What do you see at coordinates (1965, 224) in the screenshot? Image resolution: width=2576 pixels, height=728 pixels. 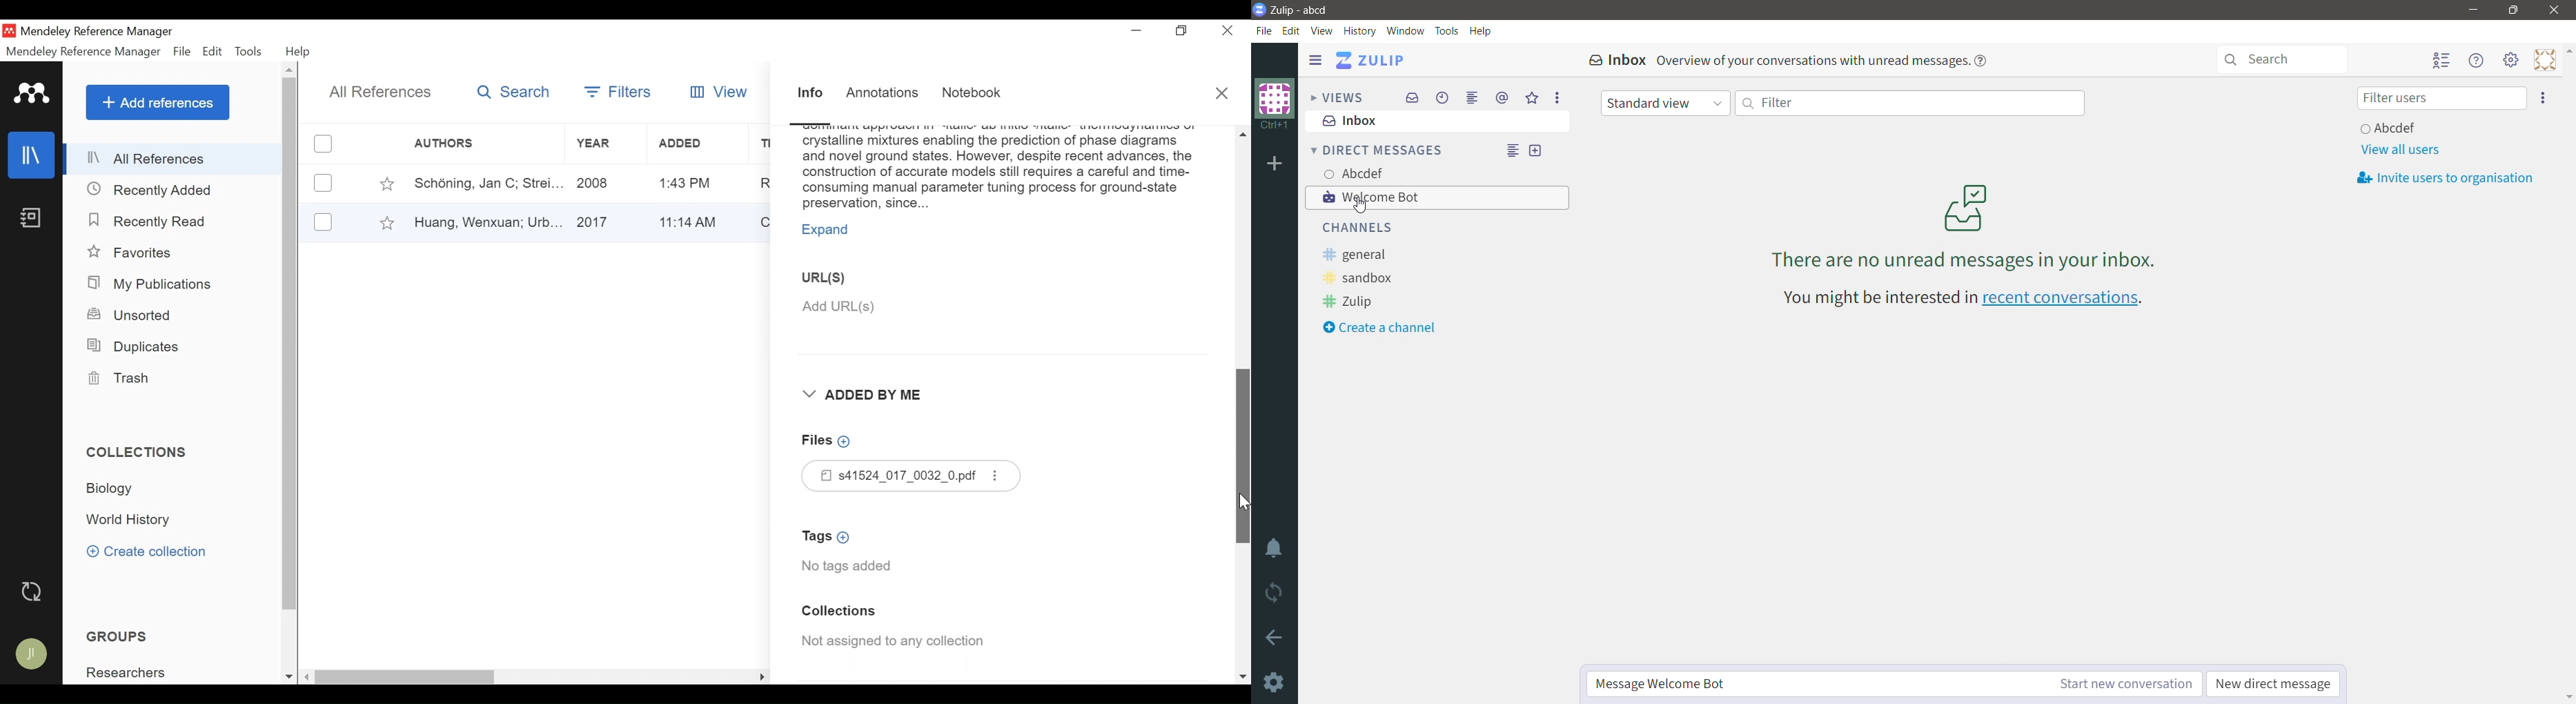 I see `There are no unread messages in your inbox` at bounding box center [1965, 224].